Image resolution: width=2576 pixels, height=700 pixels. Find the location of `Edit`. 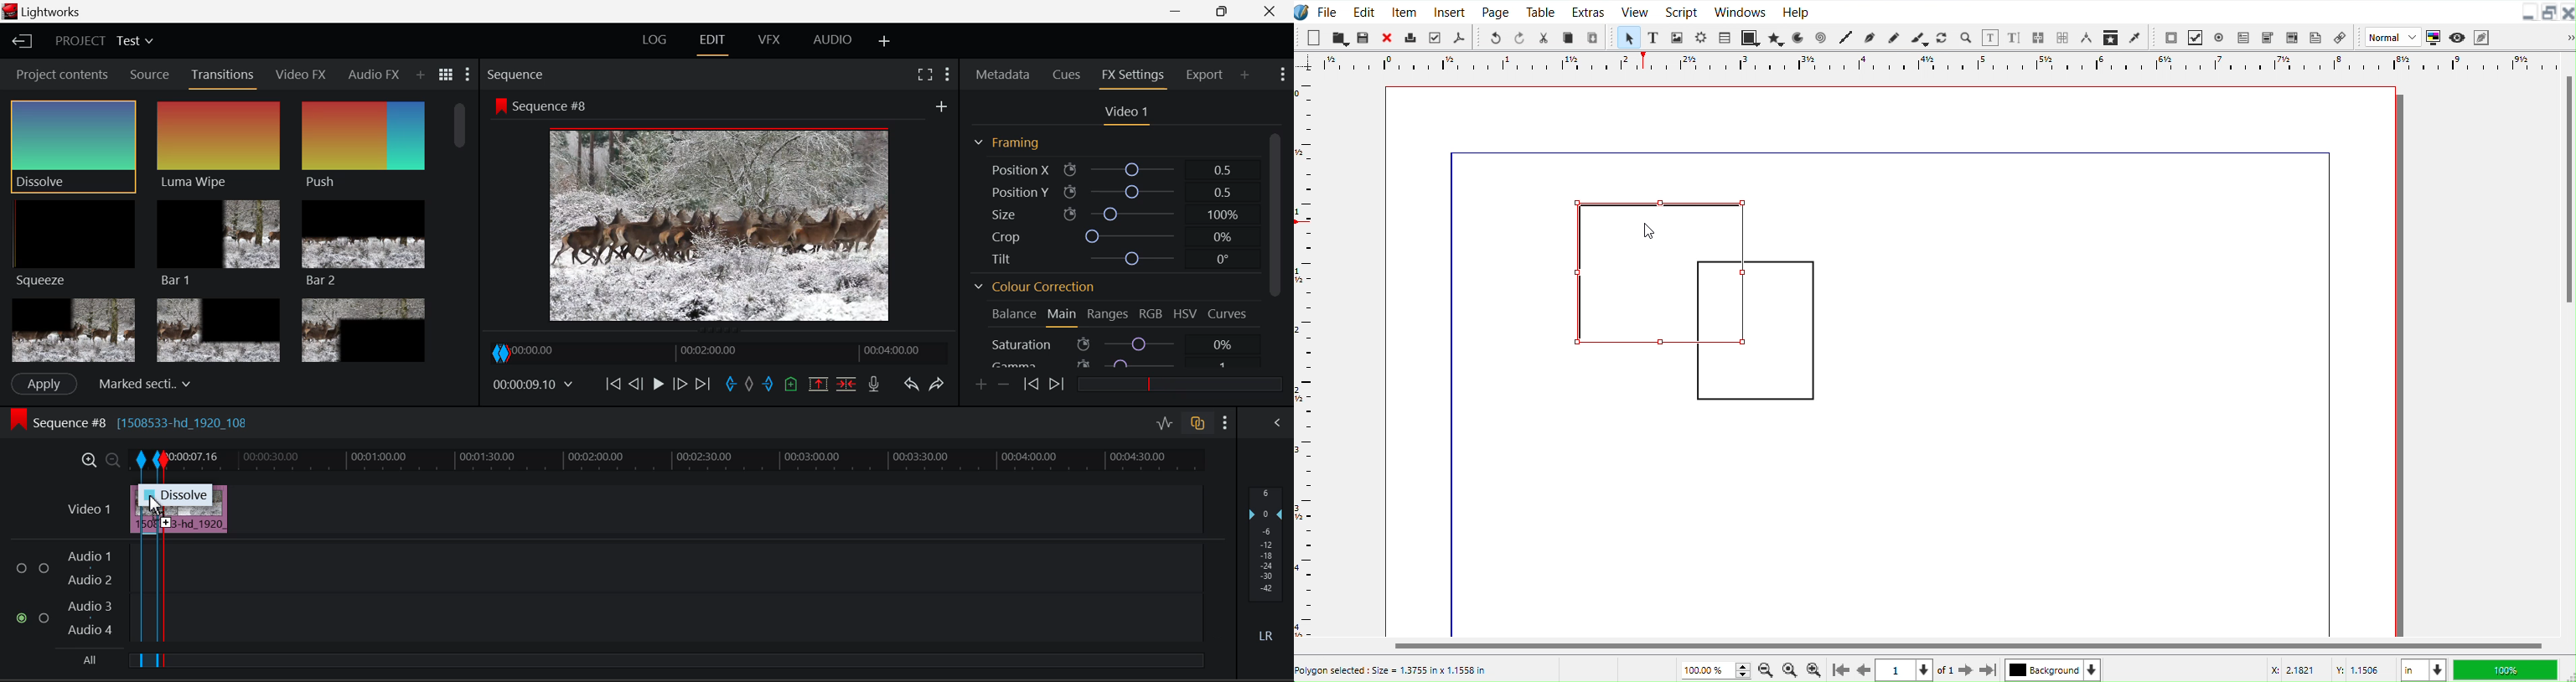

Edit is located at coordinates (1363, 10).